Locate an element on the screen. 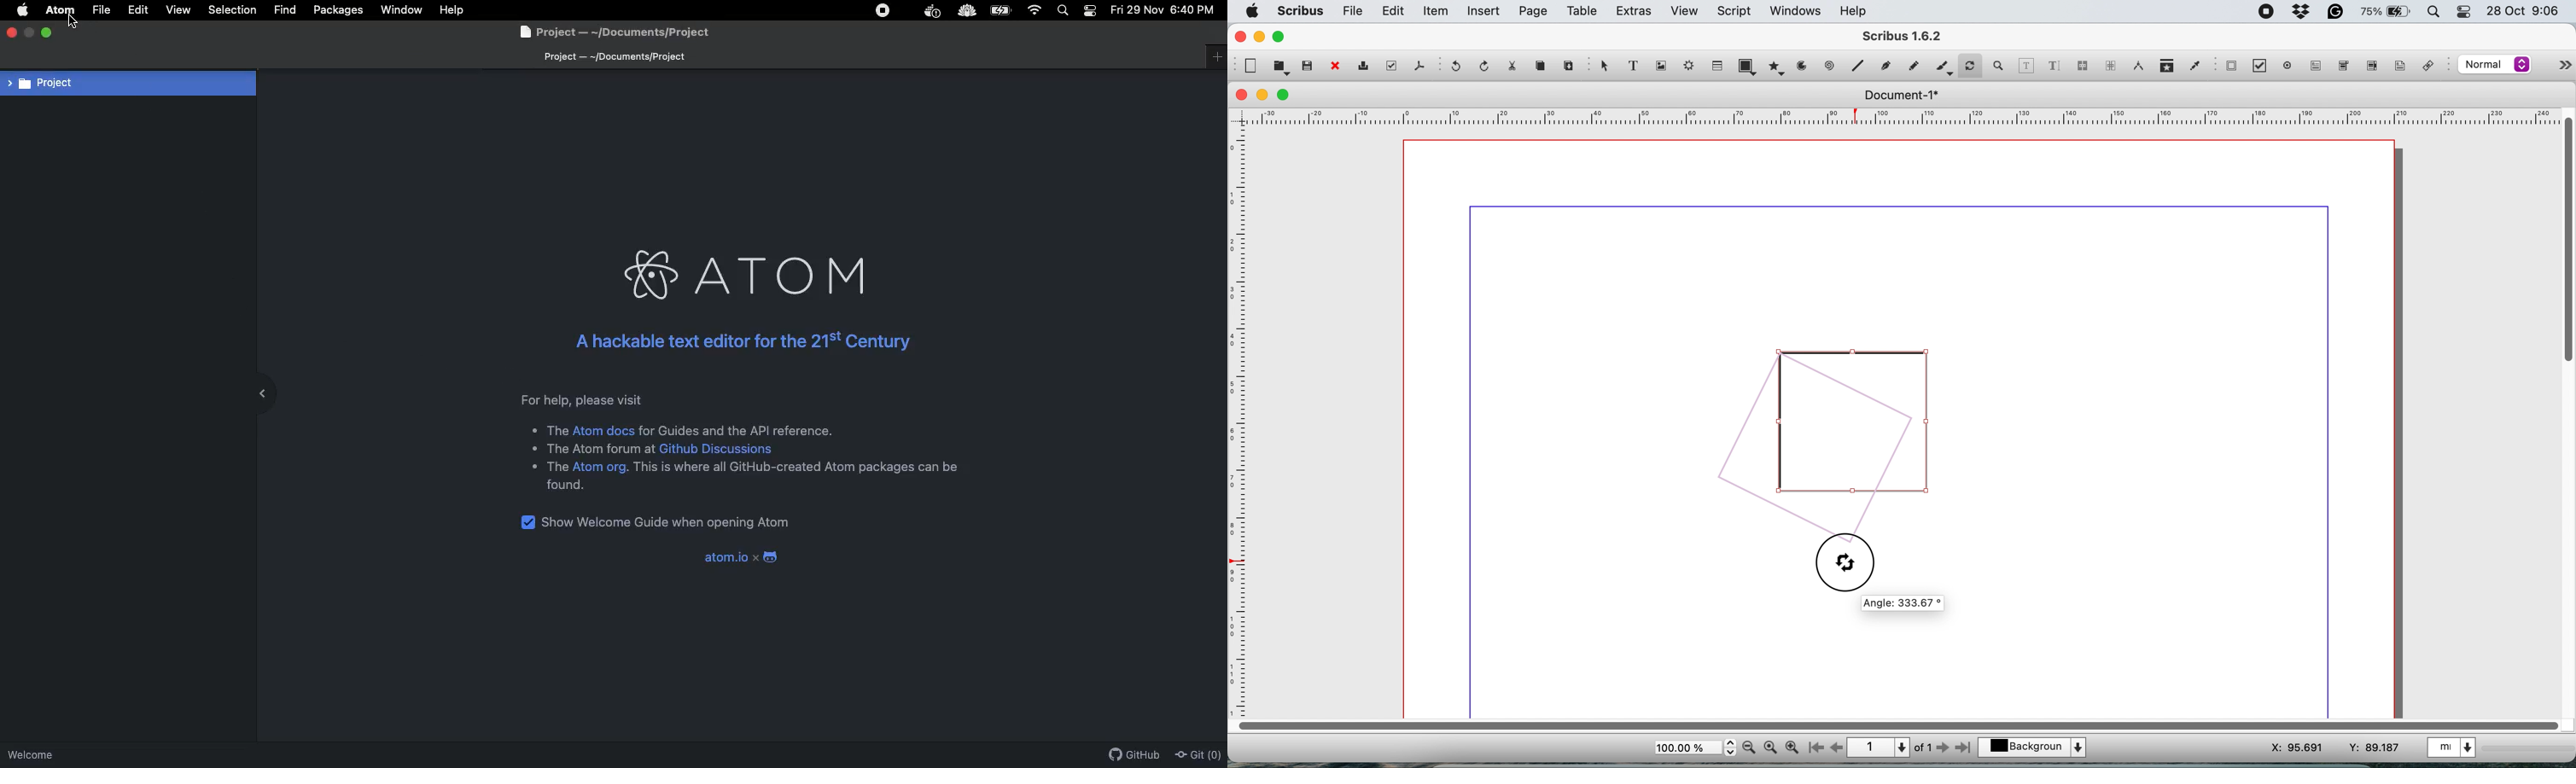  rotate is located at coordinates (1972, 62).